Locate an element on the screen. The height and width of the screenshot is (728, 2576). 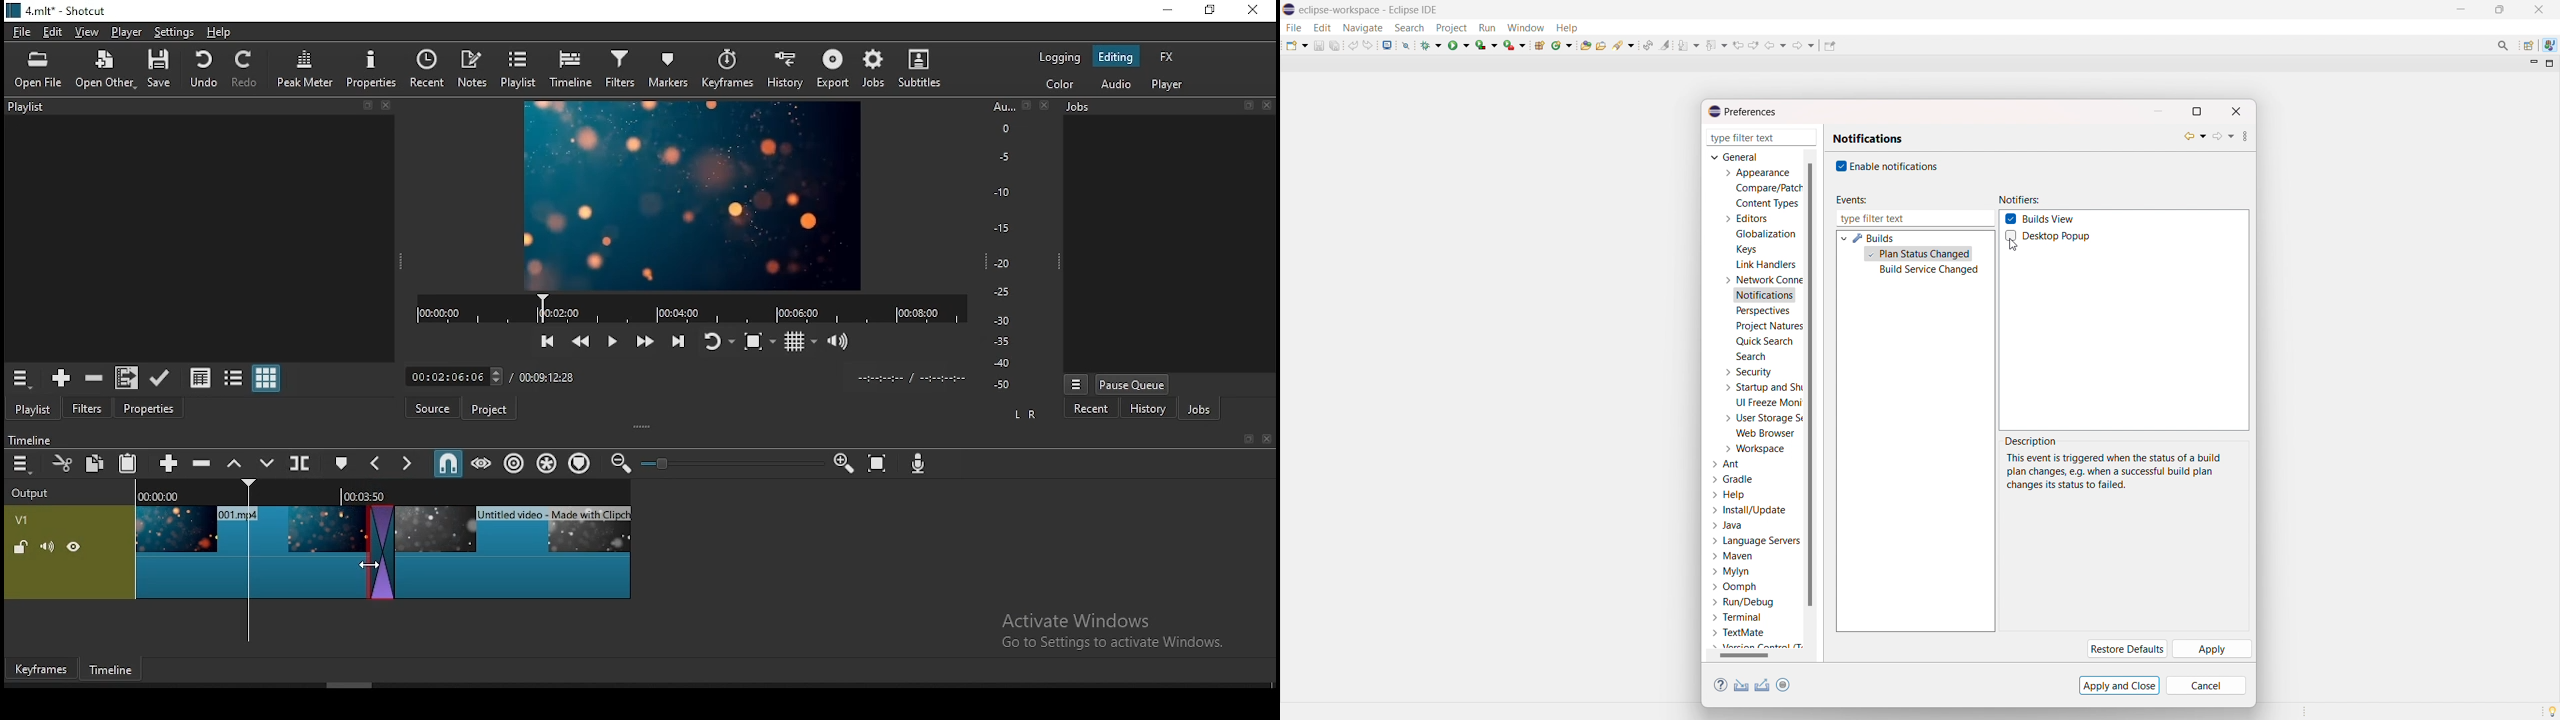
color is located at coordinates (1059, 86).